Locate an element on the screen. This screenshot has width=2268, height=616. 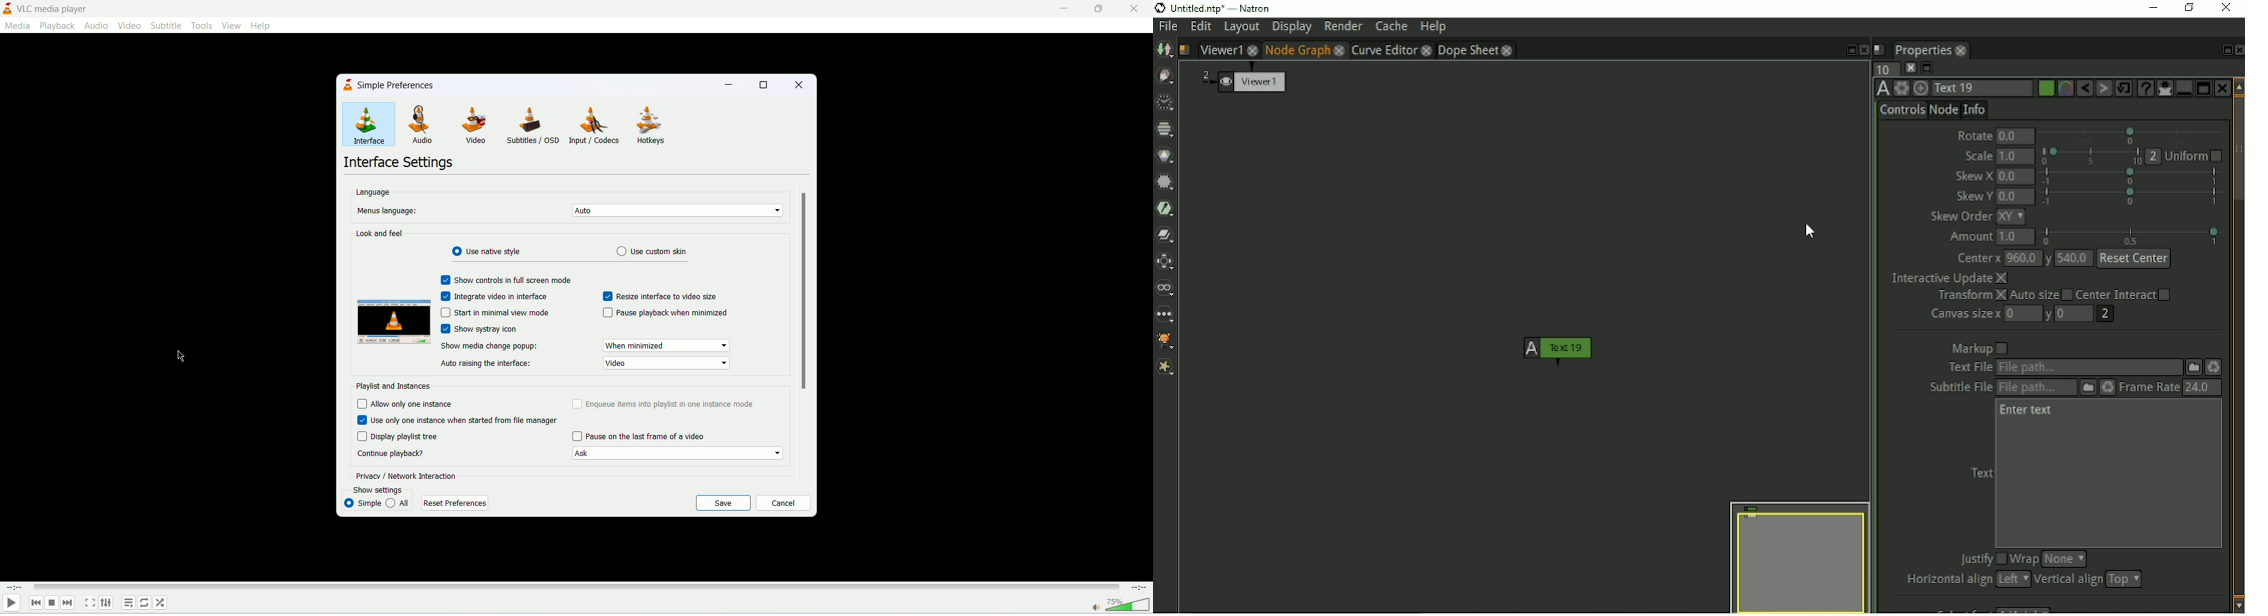
resize interface to video size is located at coordinates (659, 296).